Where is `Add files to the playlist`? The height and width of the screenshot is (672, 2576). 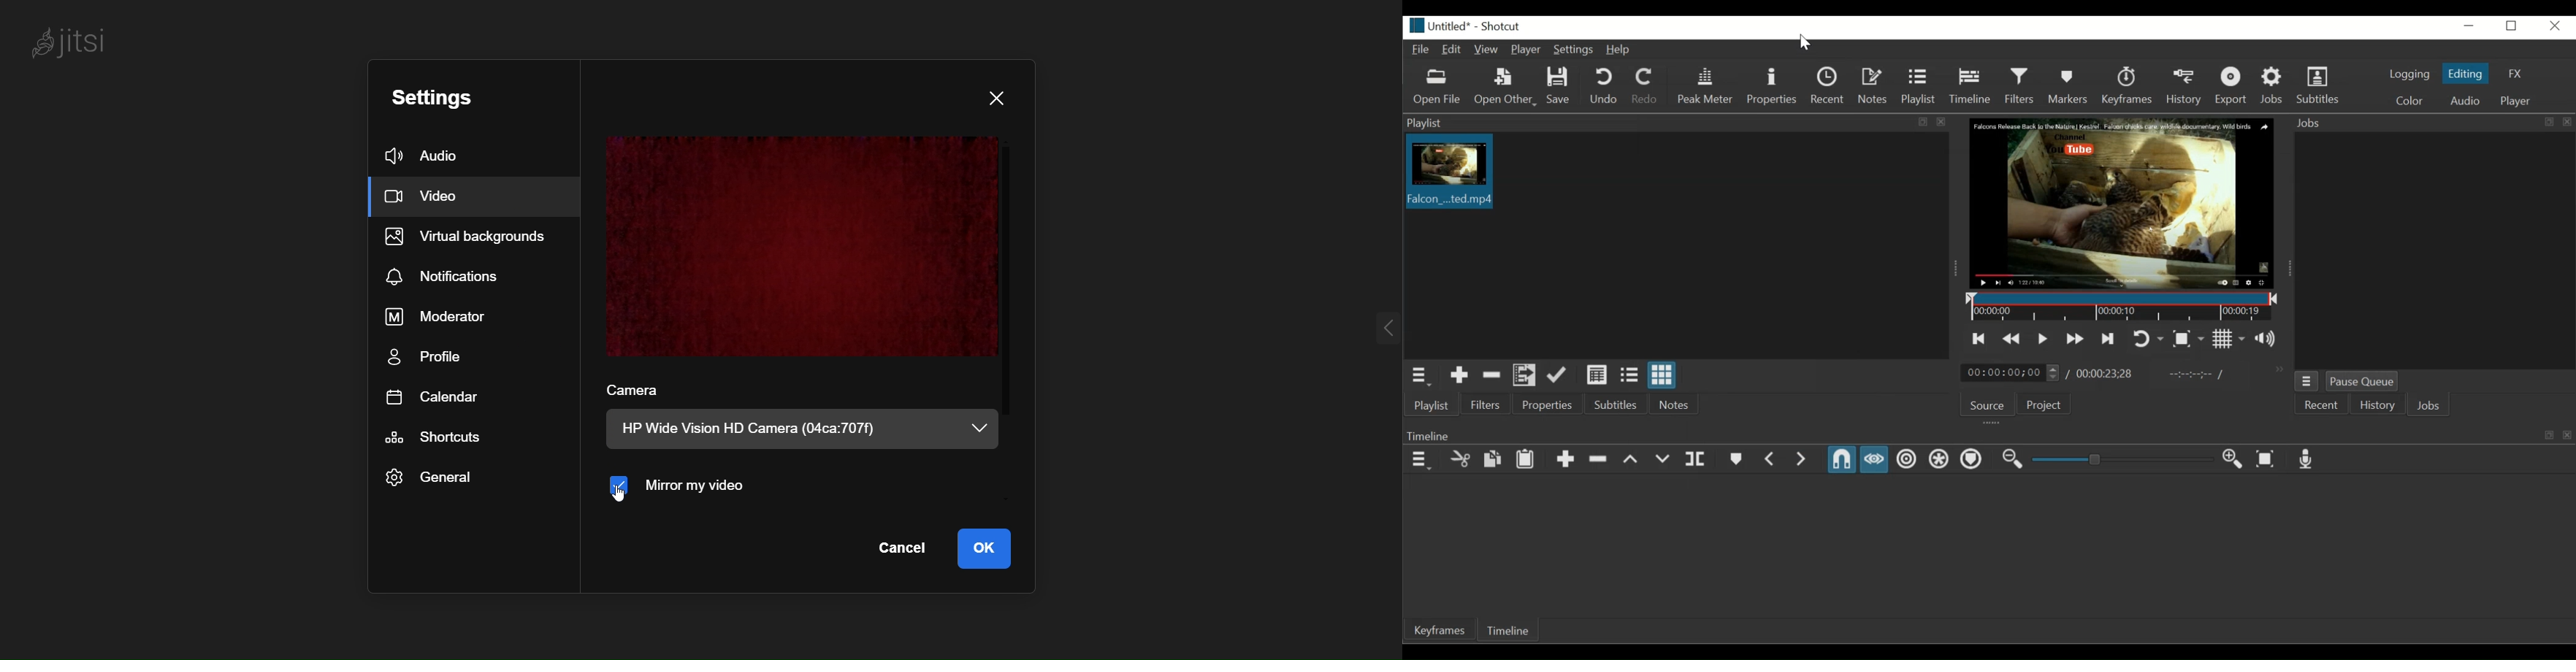
Add files to the playlist is located at coordinates (1525, 375).